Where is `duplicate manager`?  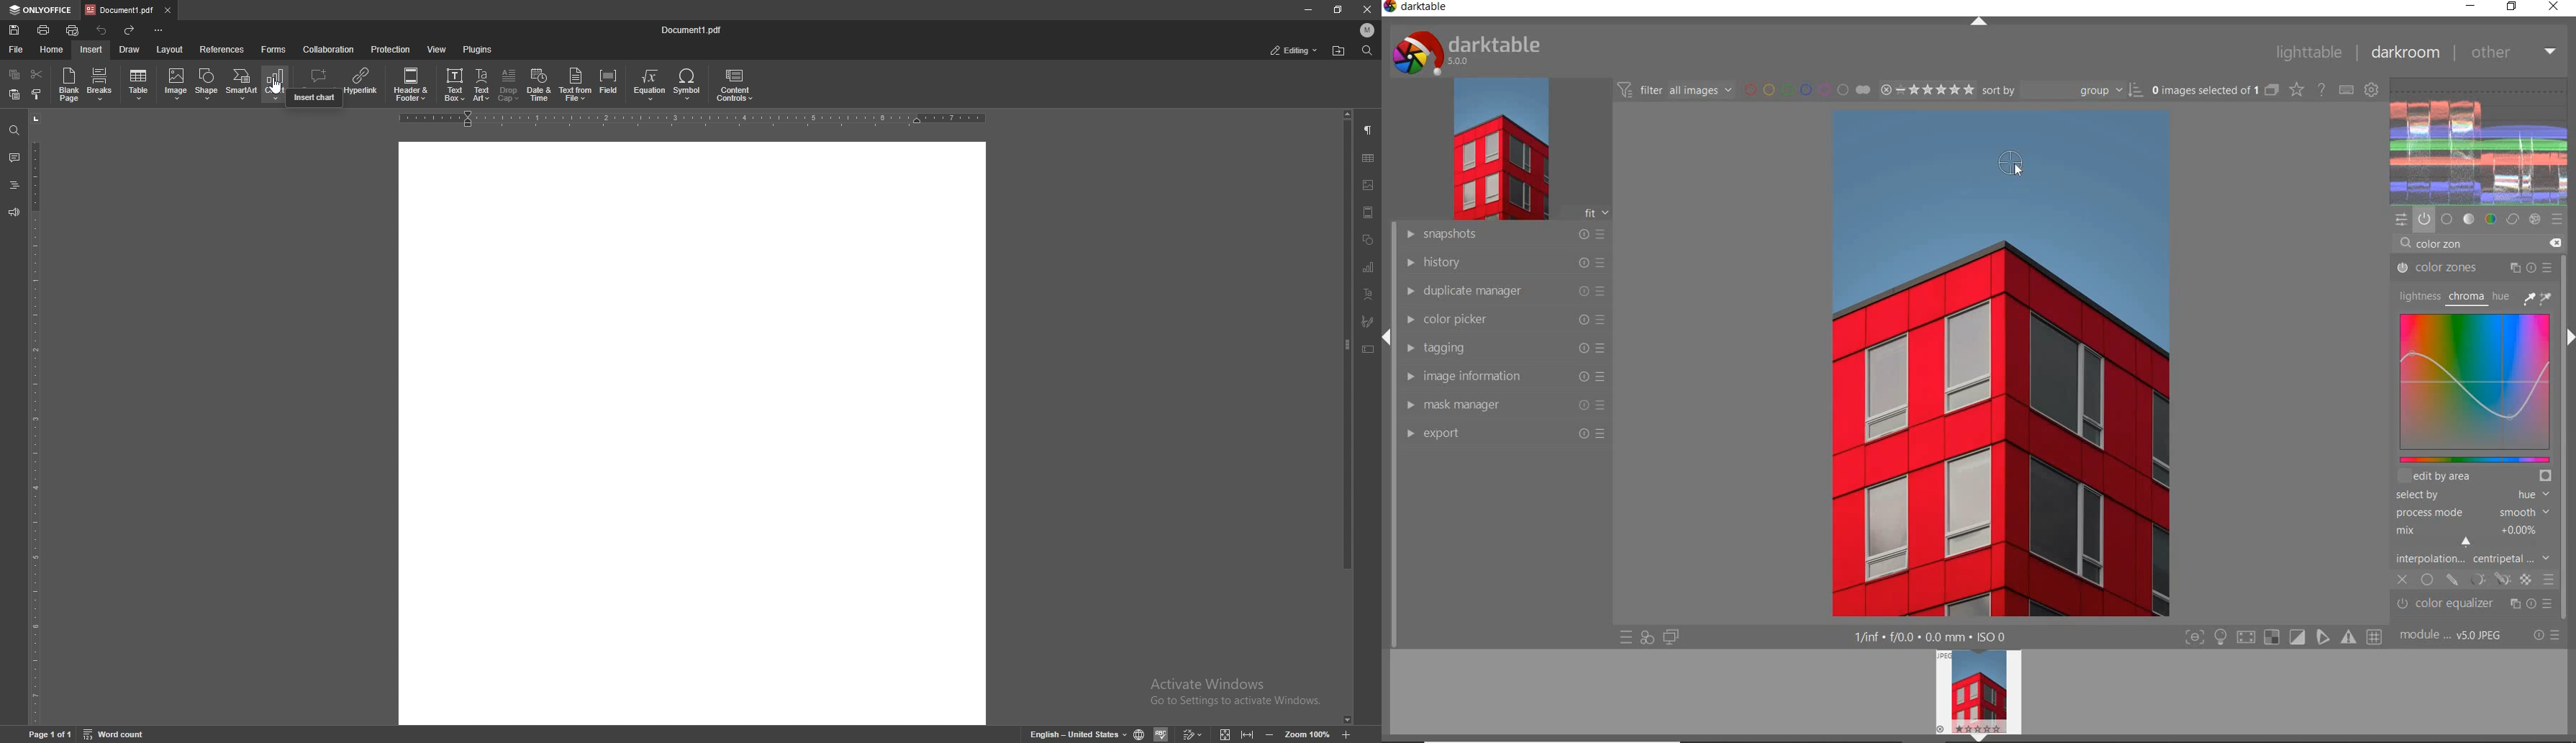
duplicate manager is located at coordinates (1501, 293).